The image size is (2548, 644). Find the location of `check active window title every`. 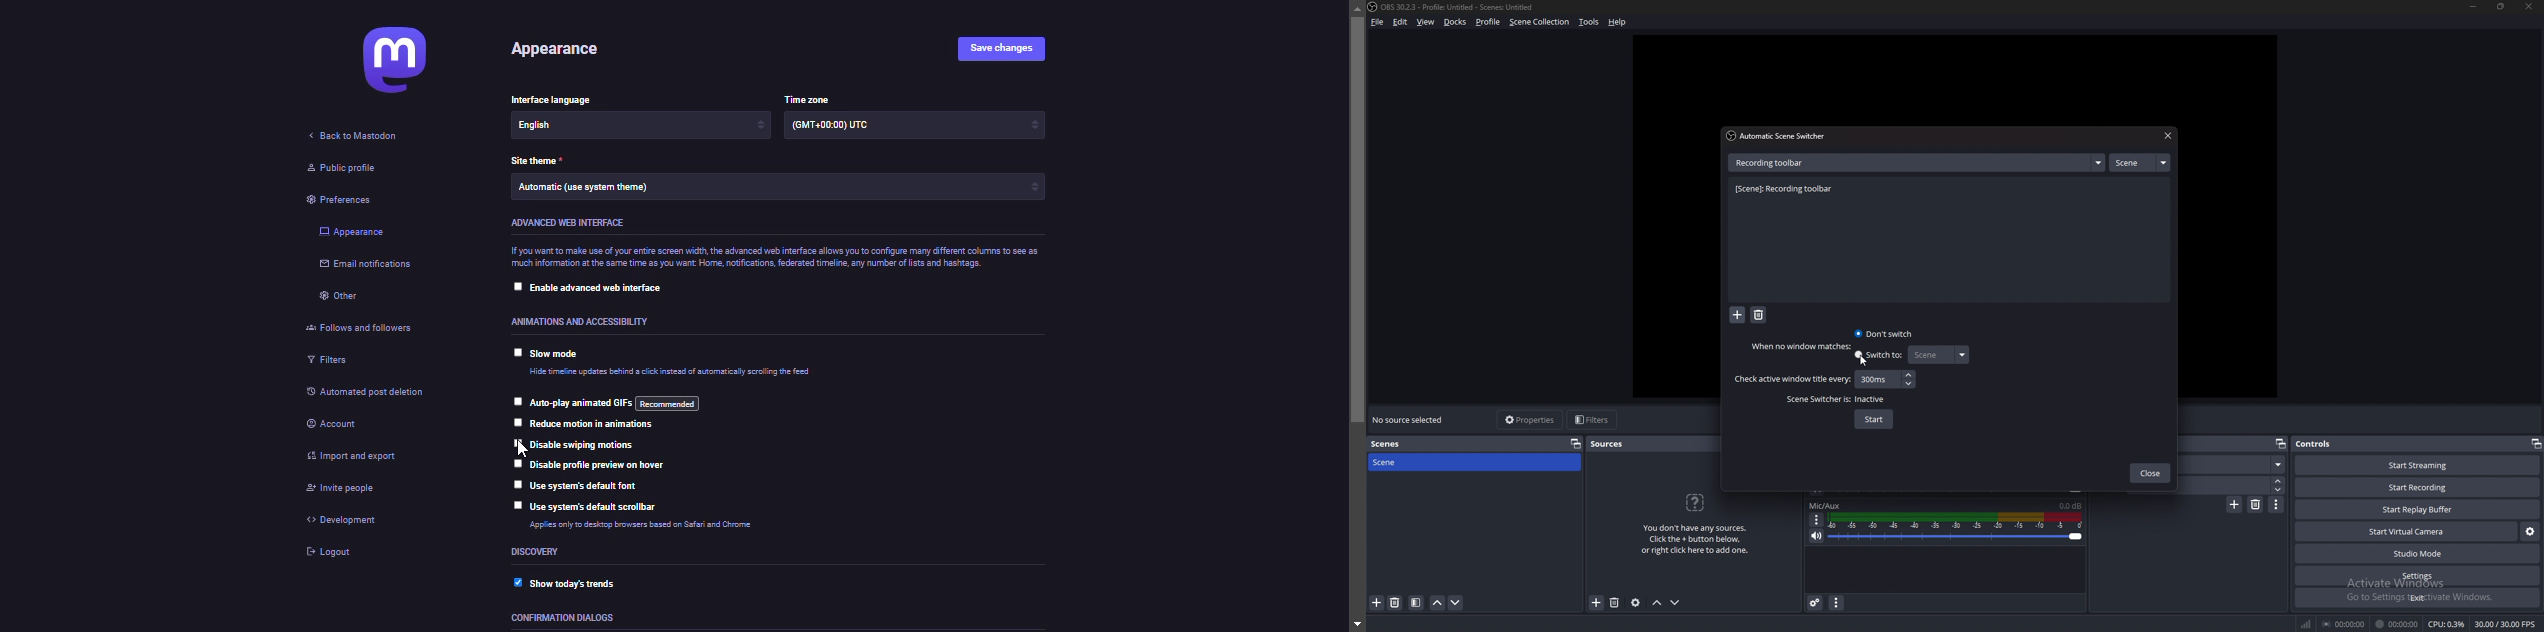

check active window title every is located at coordinates (1792, 379).